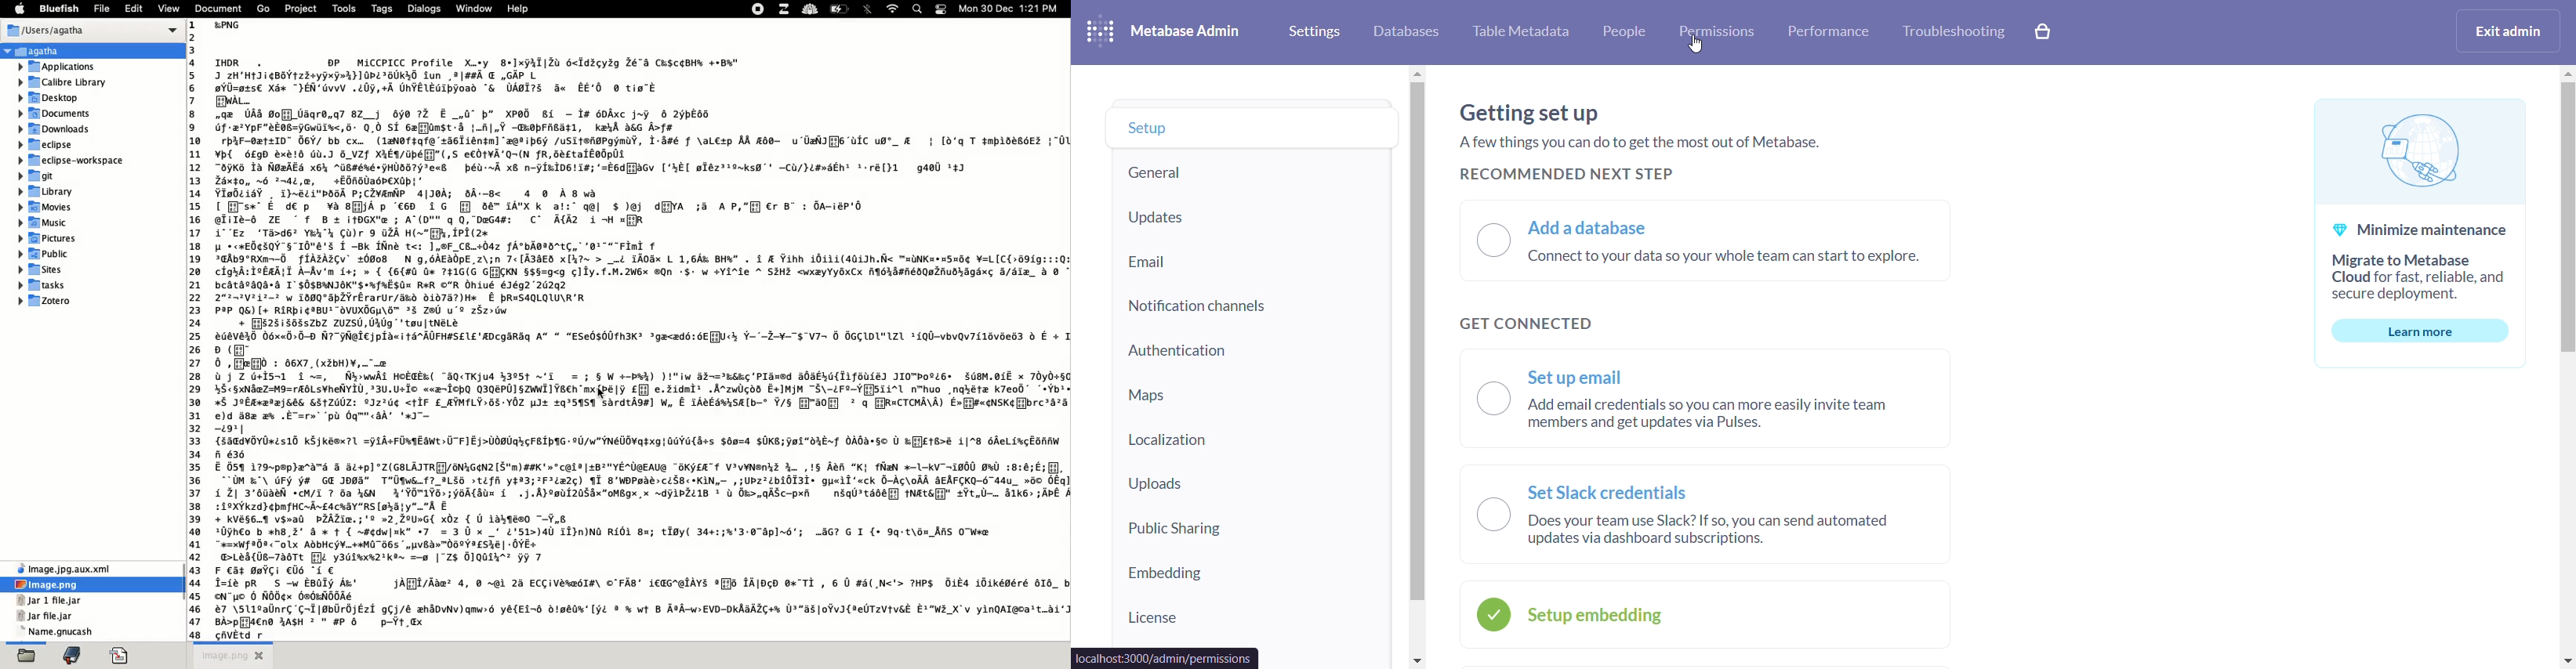  Describe the element at coordinates (1253, 128) in the screenshot. I see `setup` at that location.